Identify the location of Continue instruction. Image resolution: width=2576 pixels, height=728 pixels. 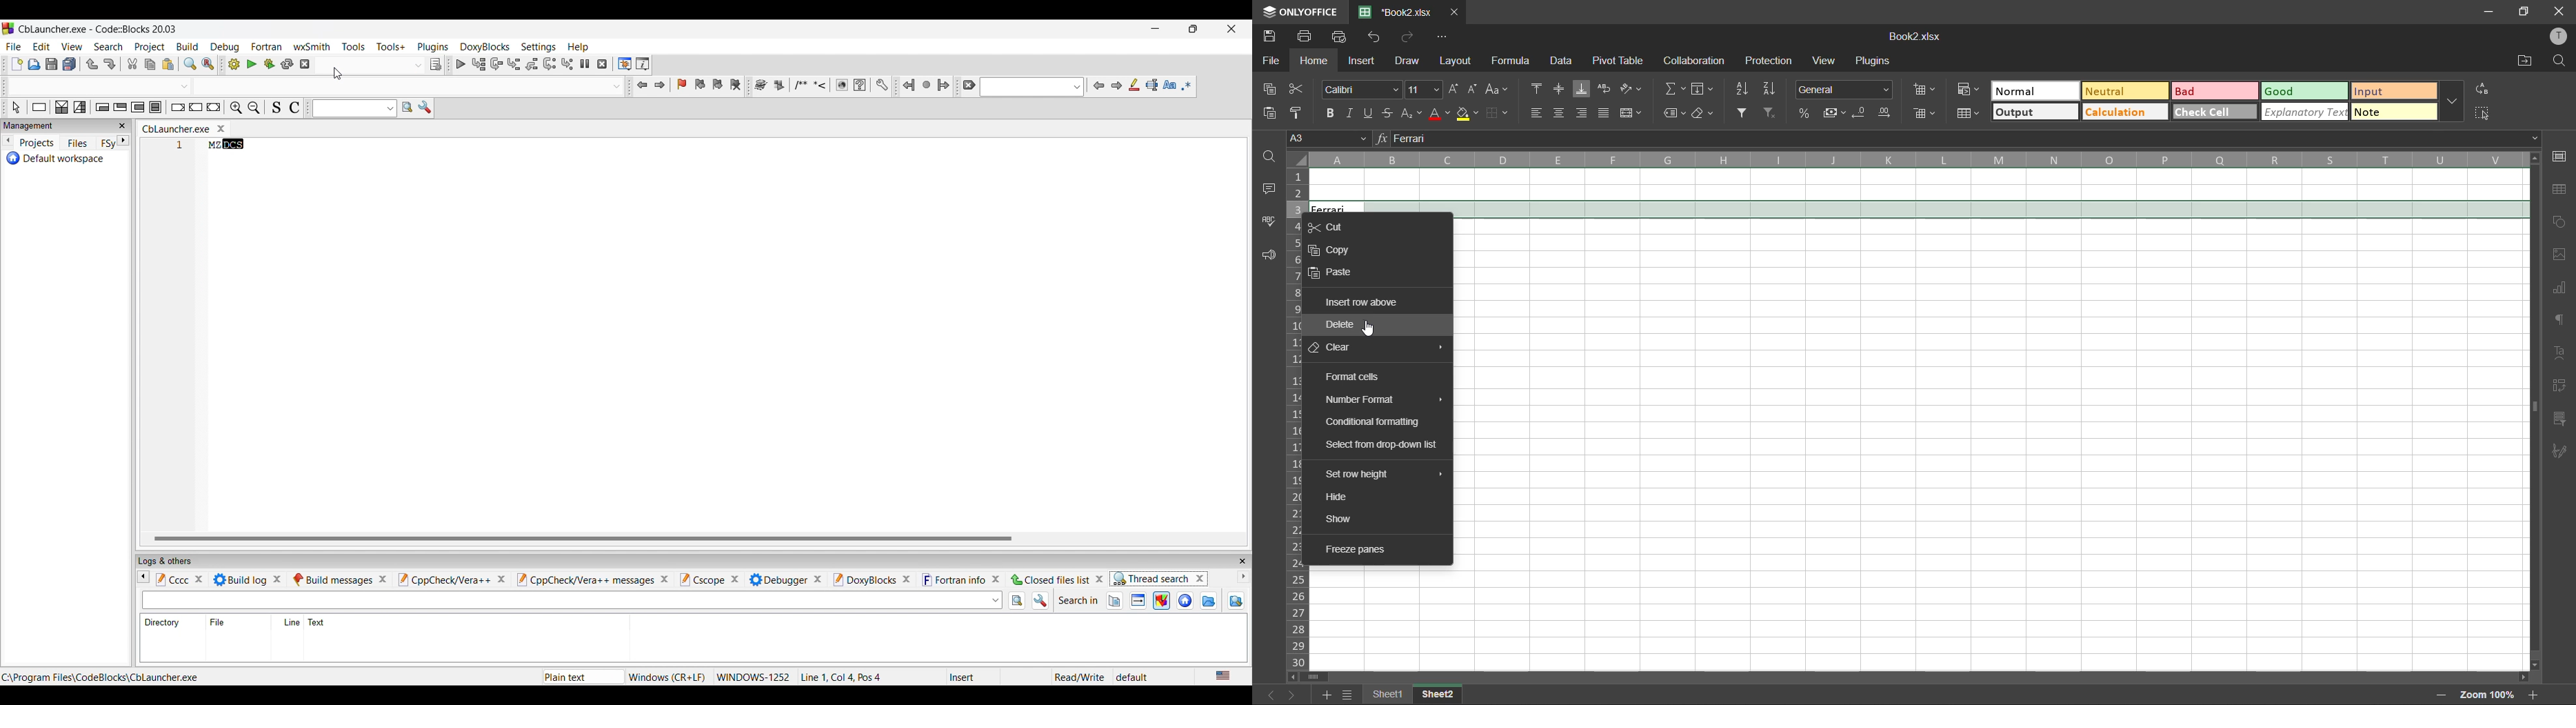
(196, 107).